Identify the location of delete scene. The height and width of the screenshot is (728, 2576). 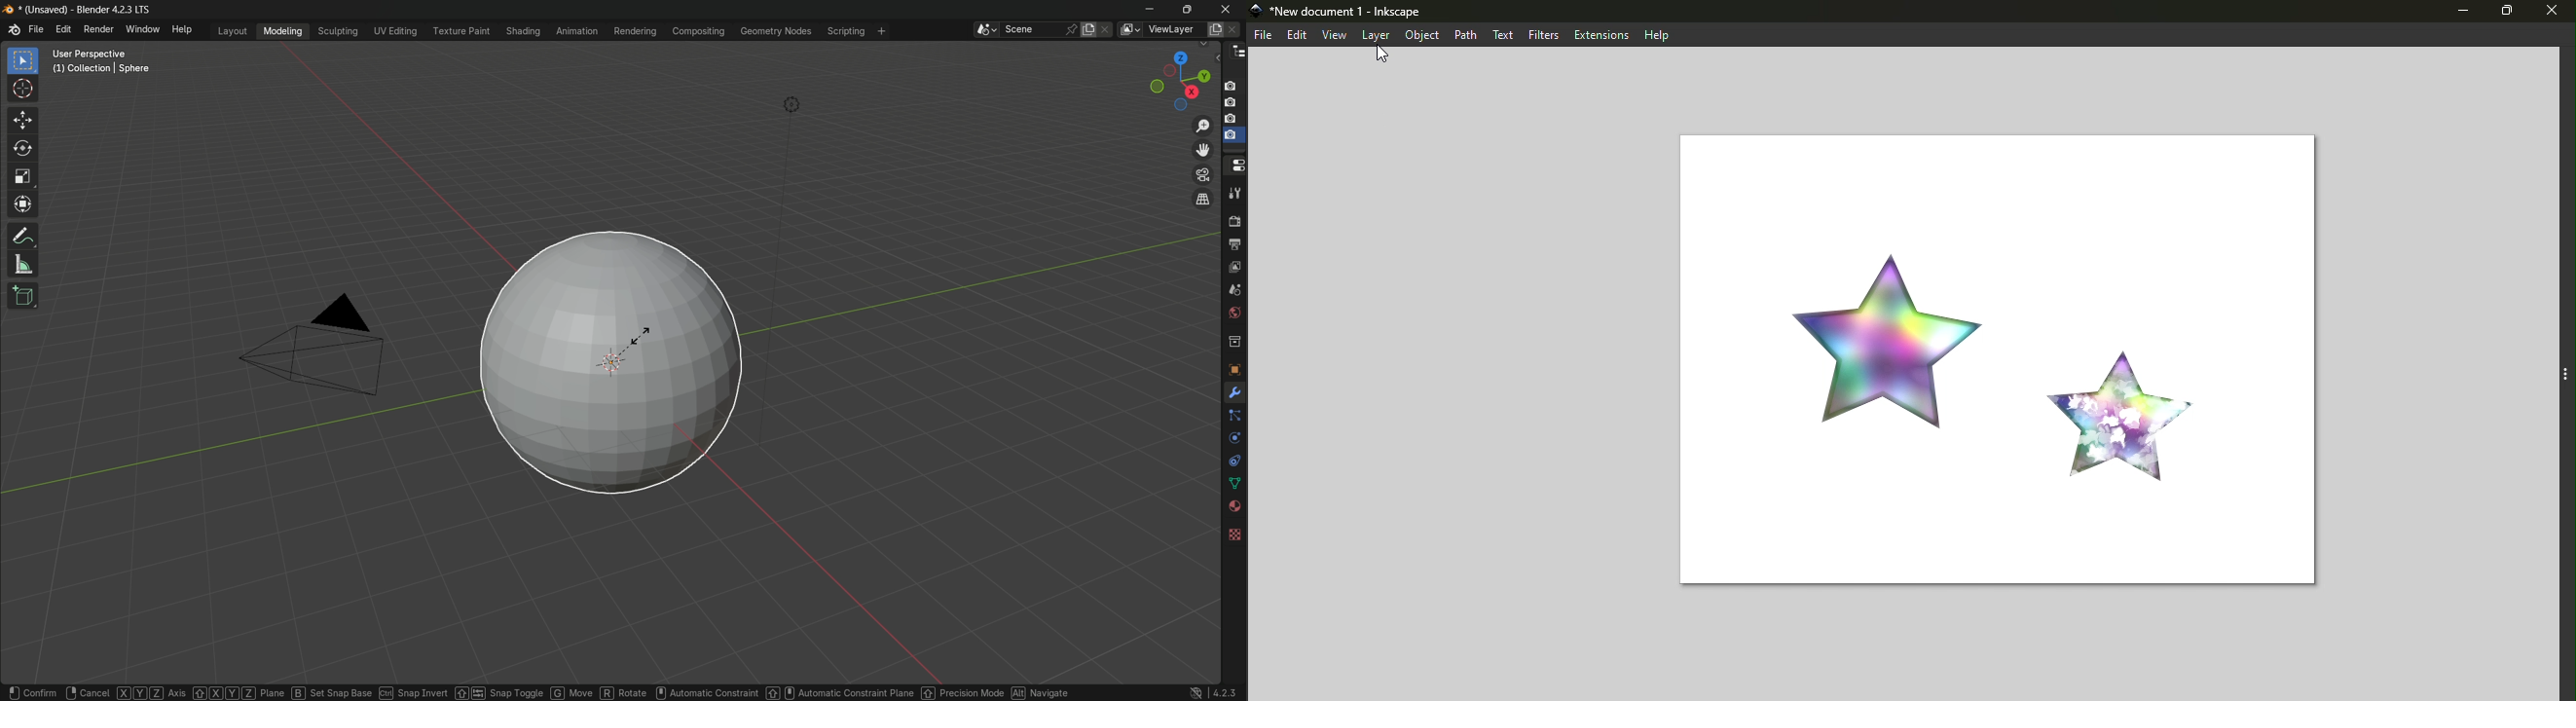
(1106, 30).